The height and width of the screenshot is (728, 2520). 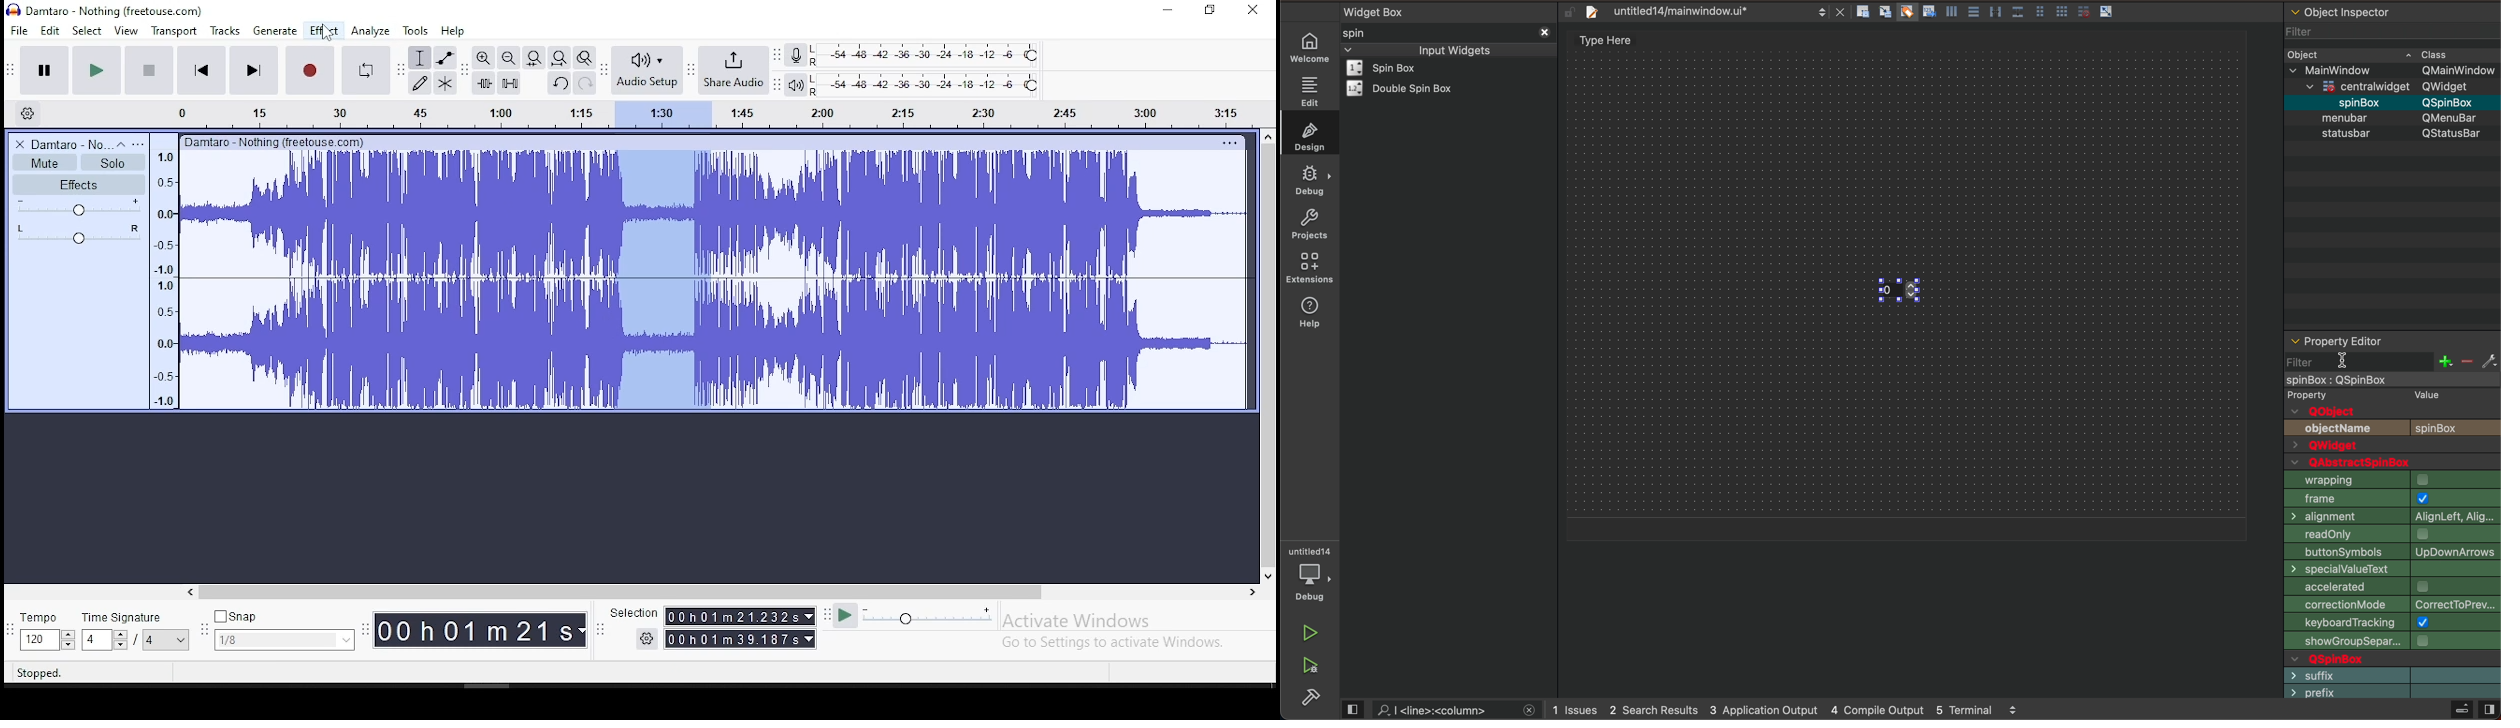 What do you see at coordinates (2392, 513) in the screenshot?
I see `animated` at bounding box center [2392, 513].